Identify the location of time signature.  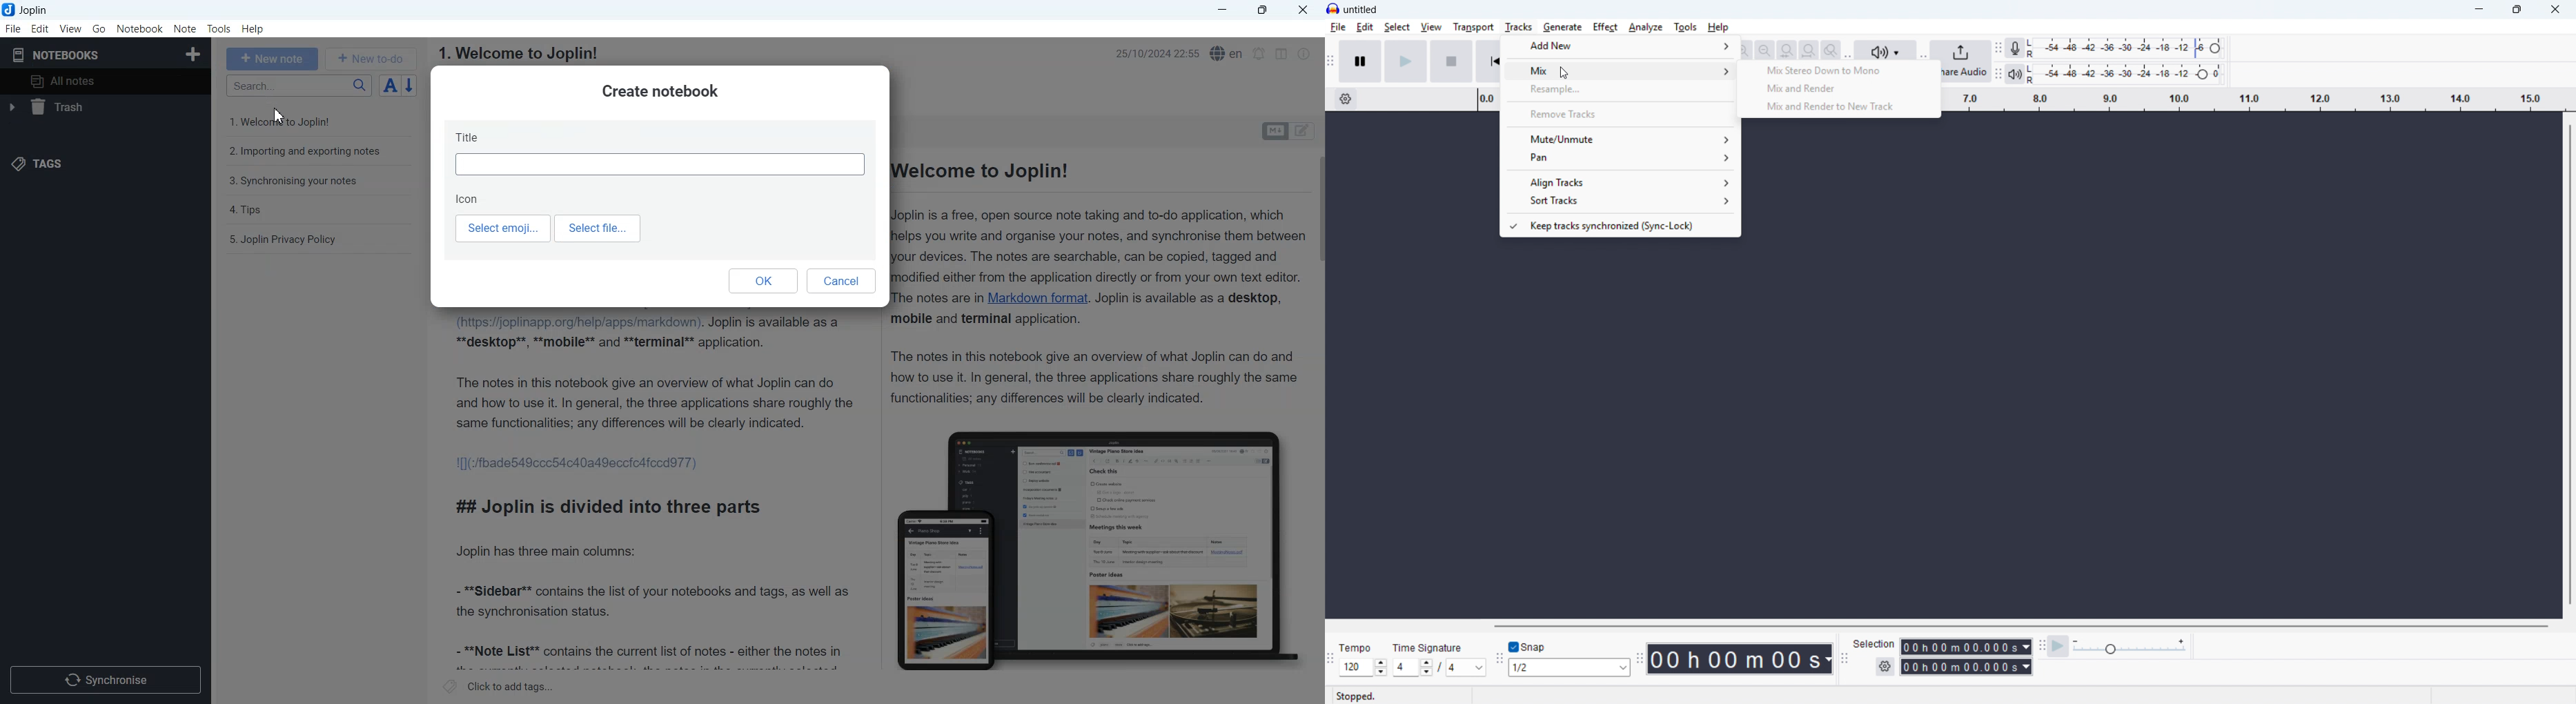
(1428, 648).